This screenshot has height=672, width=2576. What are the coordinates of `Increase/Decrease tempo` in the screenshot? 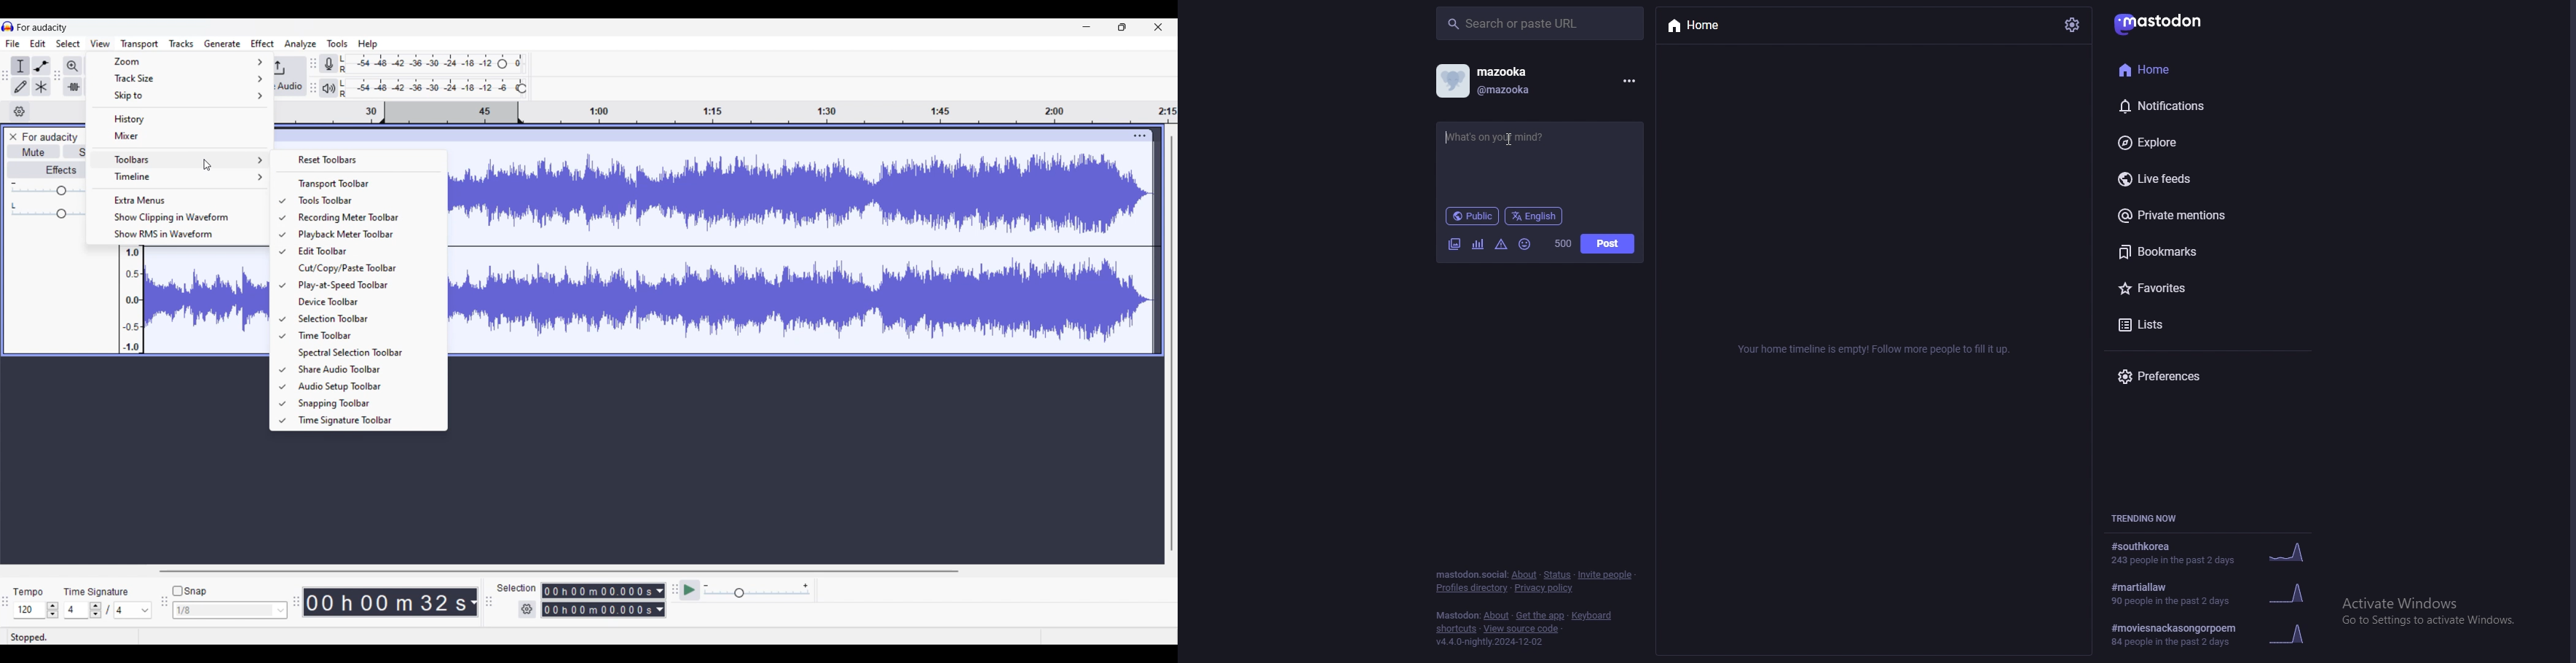 It's located at (52, 610).